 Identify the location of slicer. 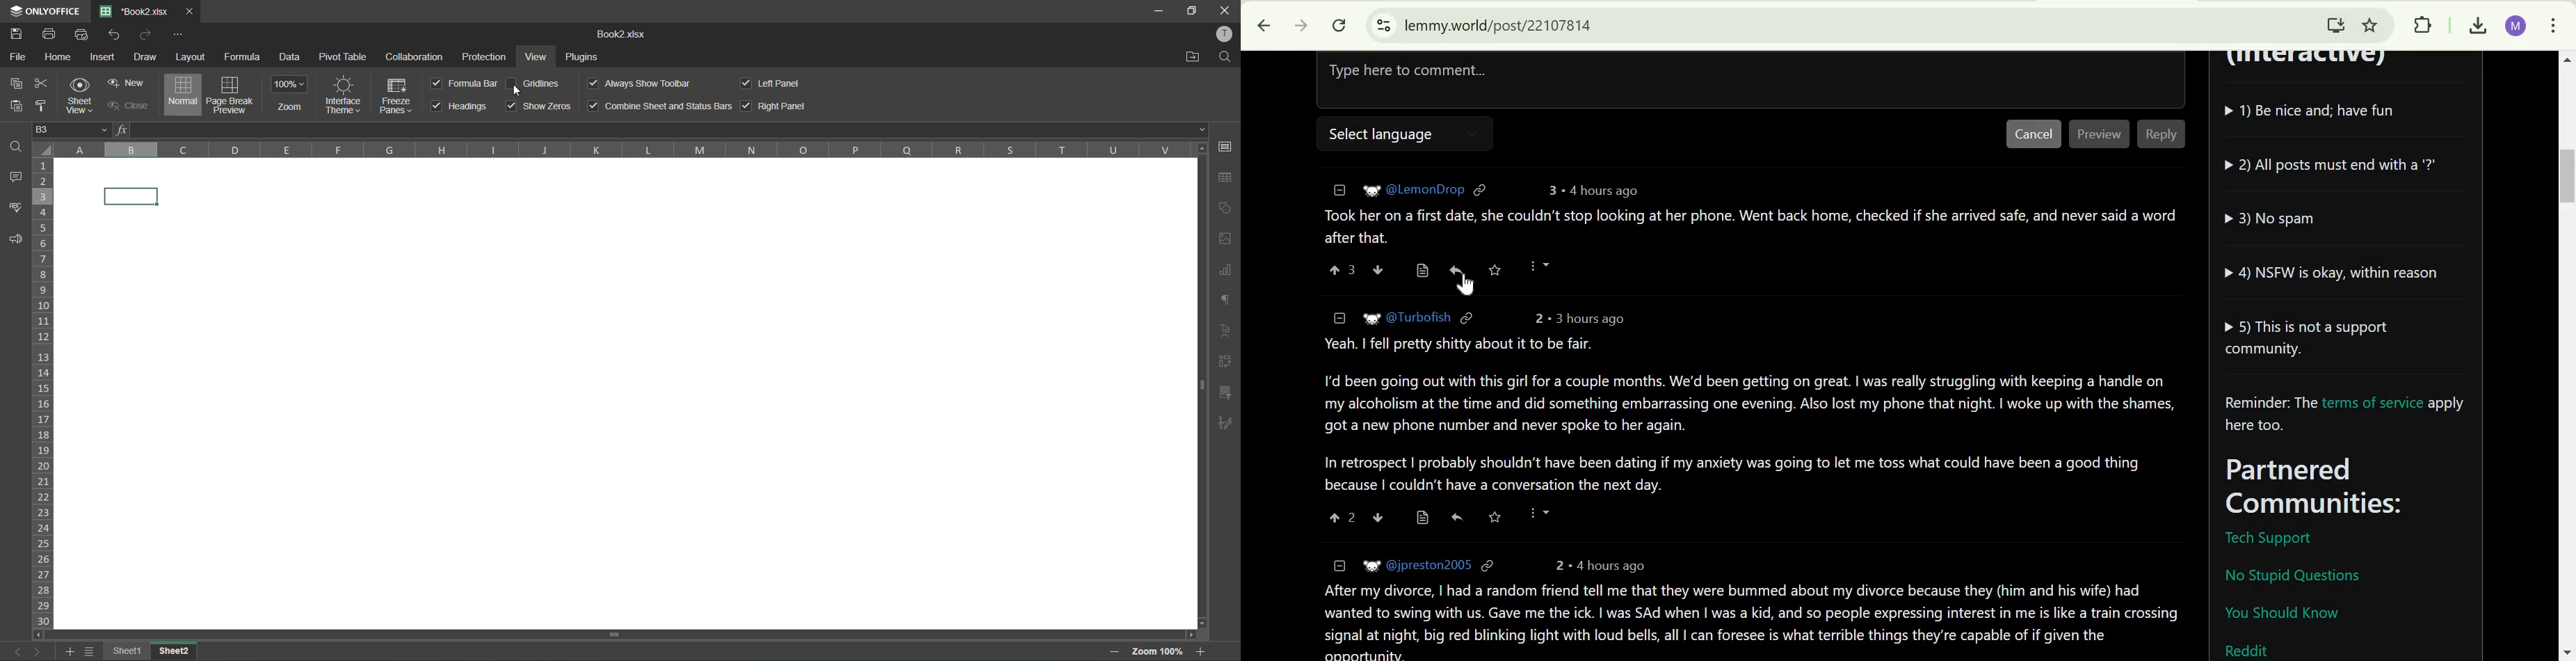
(1225, 394).